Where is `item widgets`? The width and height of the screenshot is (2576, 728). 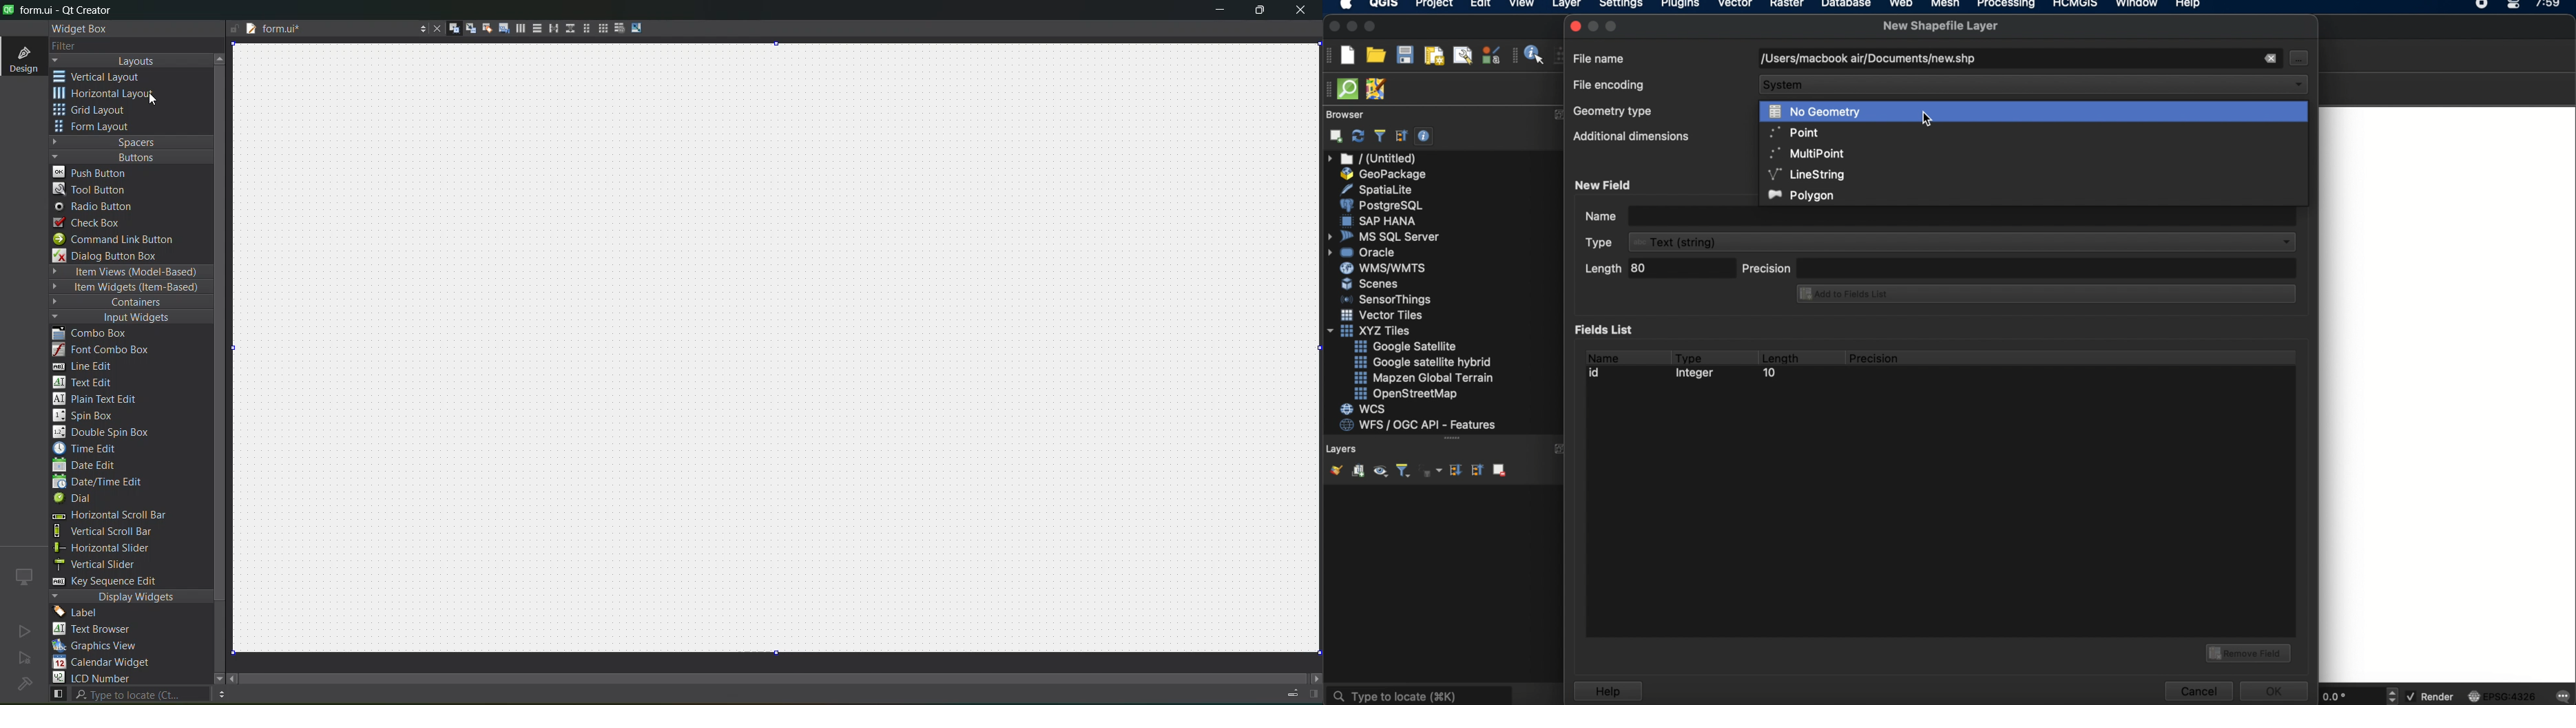
item widgets is located at coordinates (128, 288).